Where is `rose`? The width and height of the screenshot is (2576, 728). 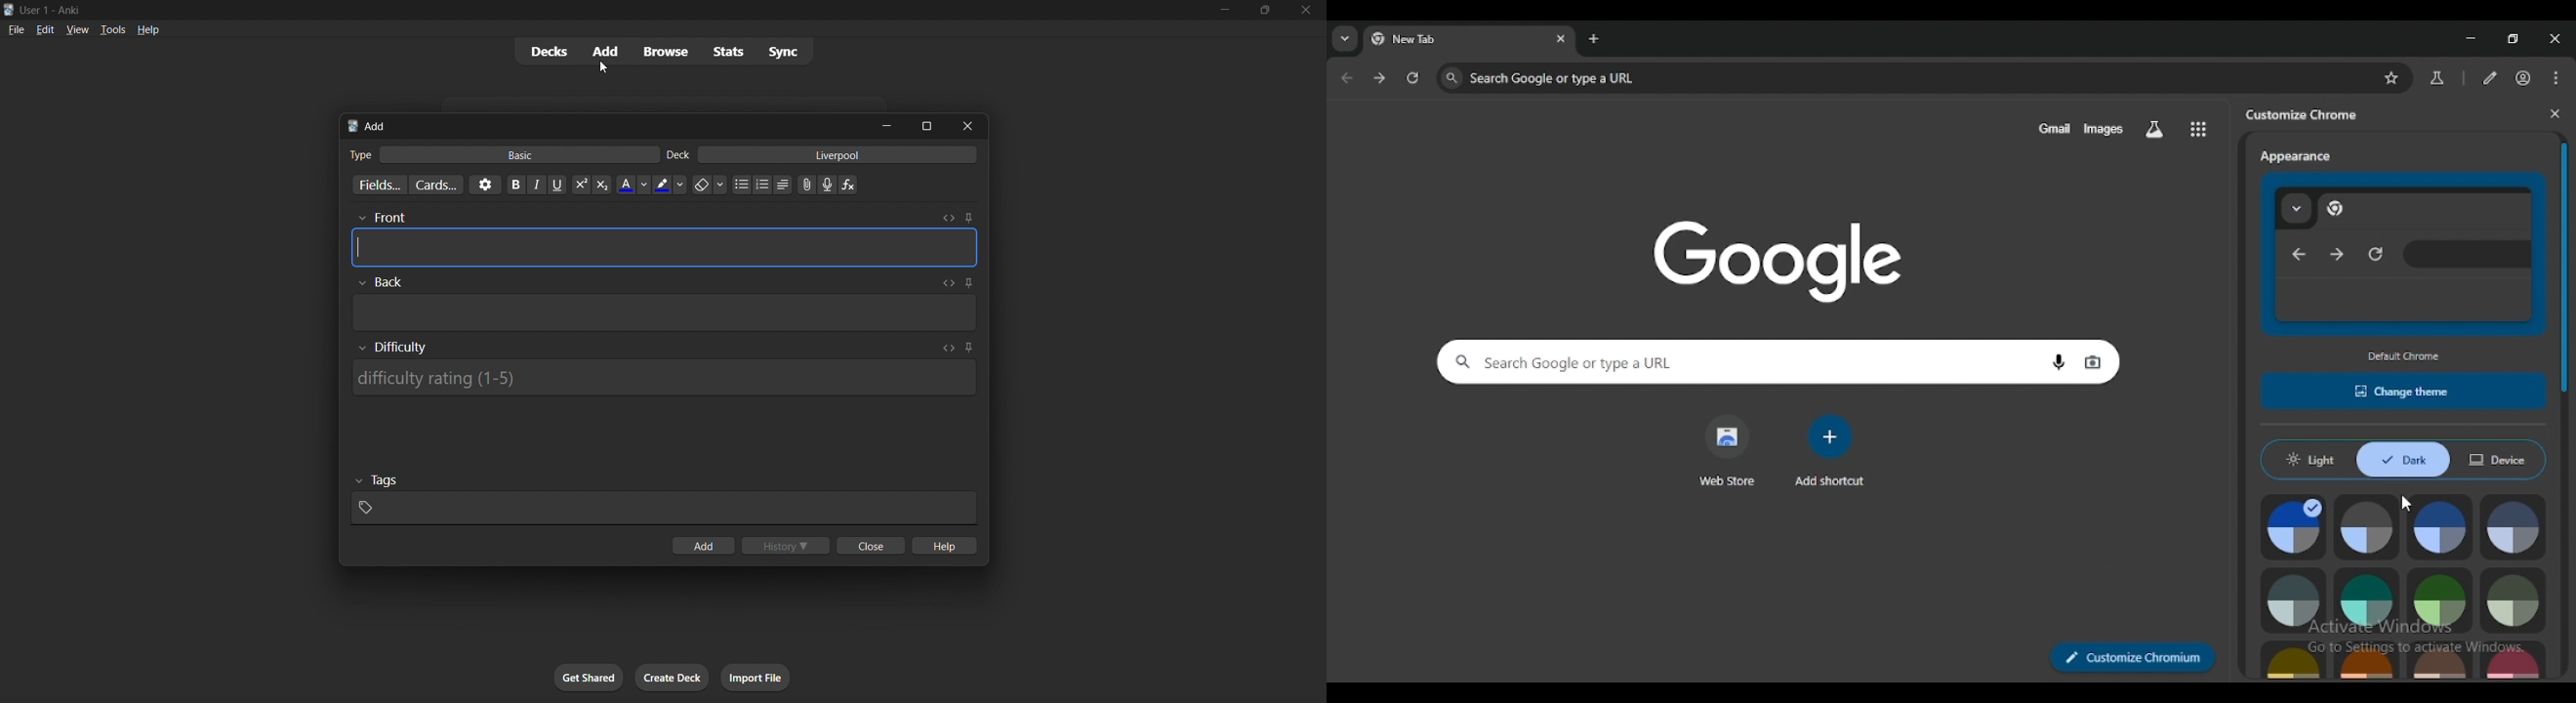
rose is located at coordinates (2515, 662).